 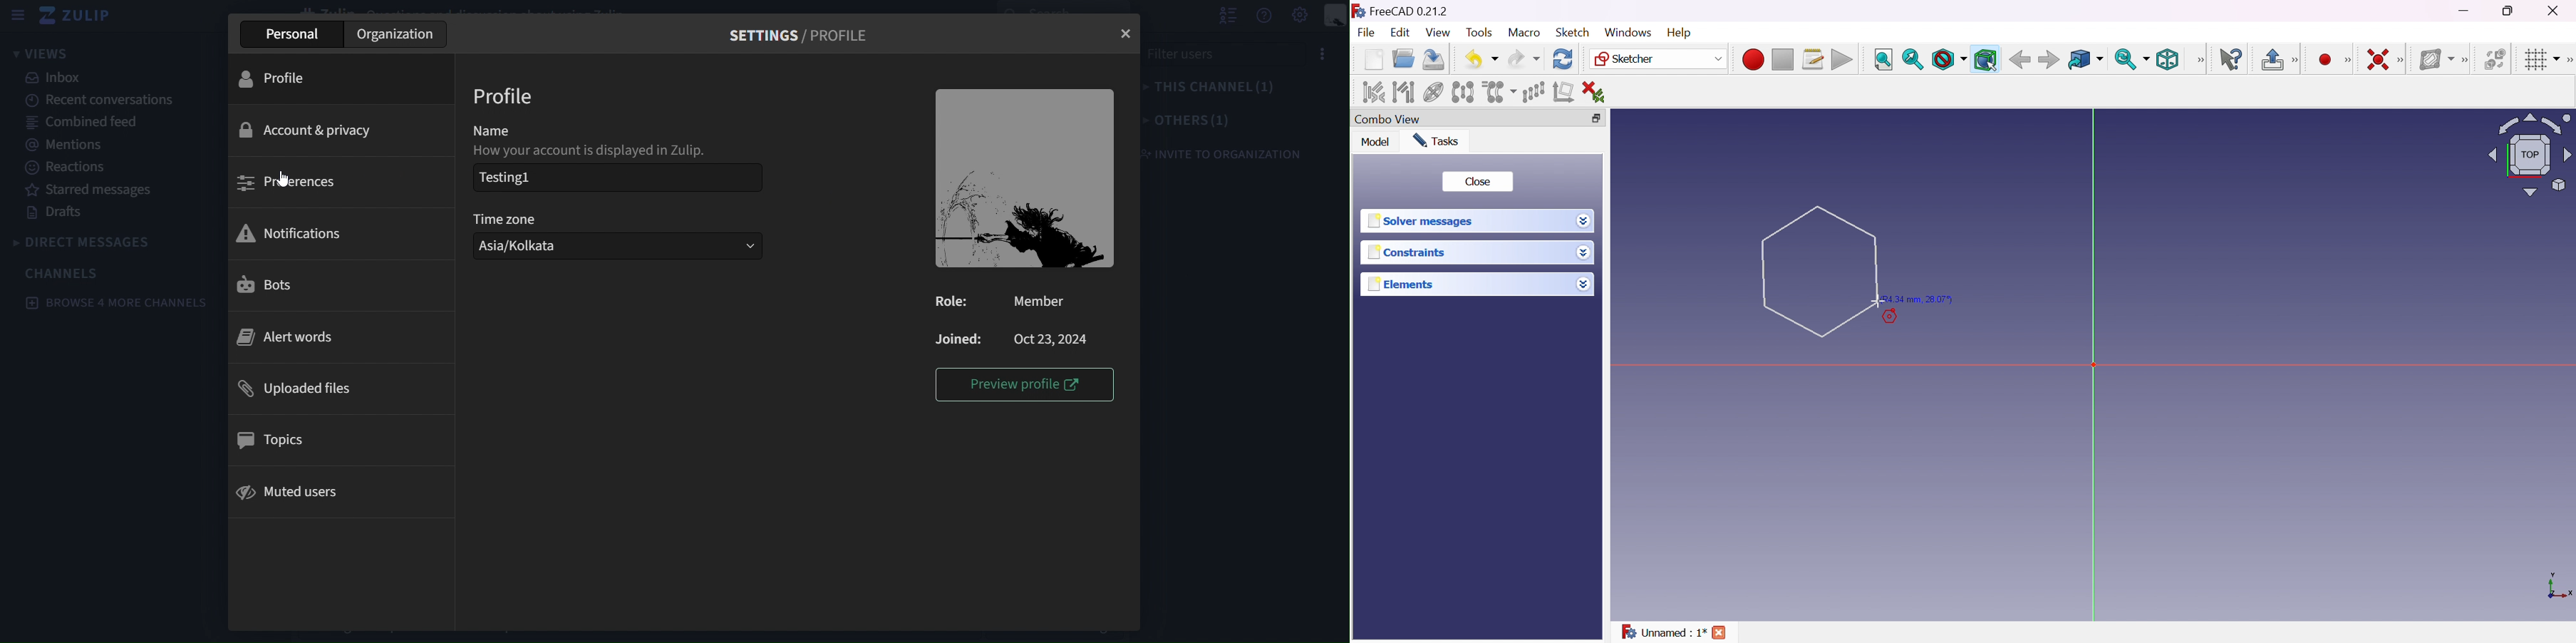 What do you see at coordinates (97, 99) in the screenshot?
I see `recent conversations` at bounding box center [97, 99].